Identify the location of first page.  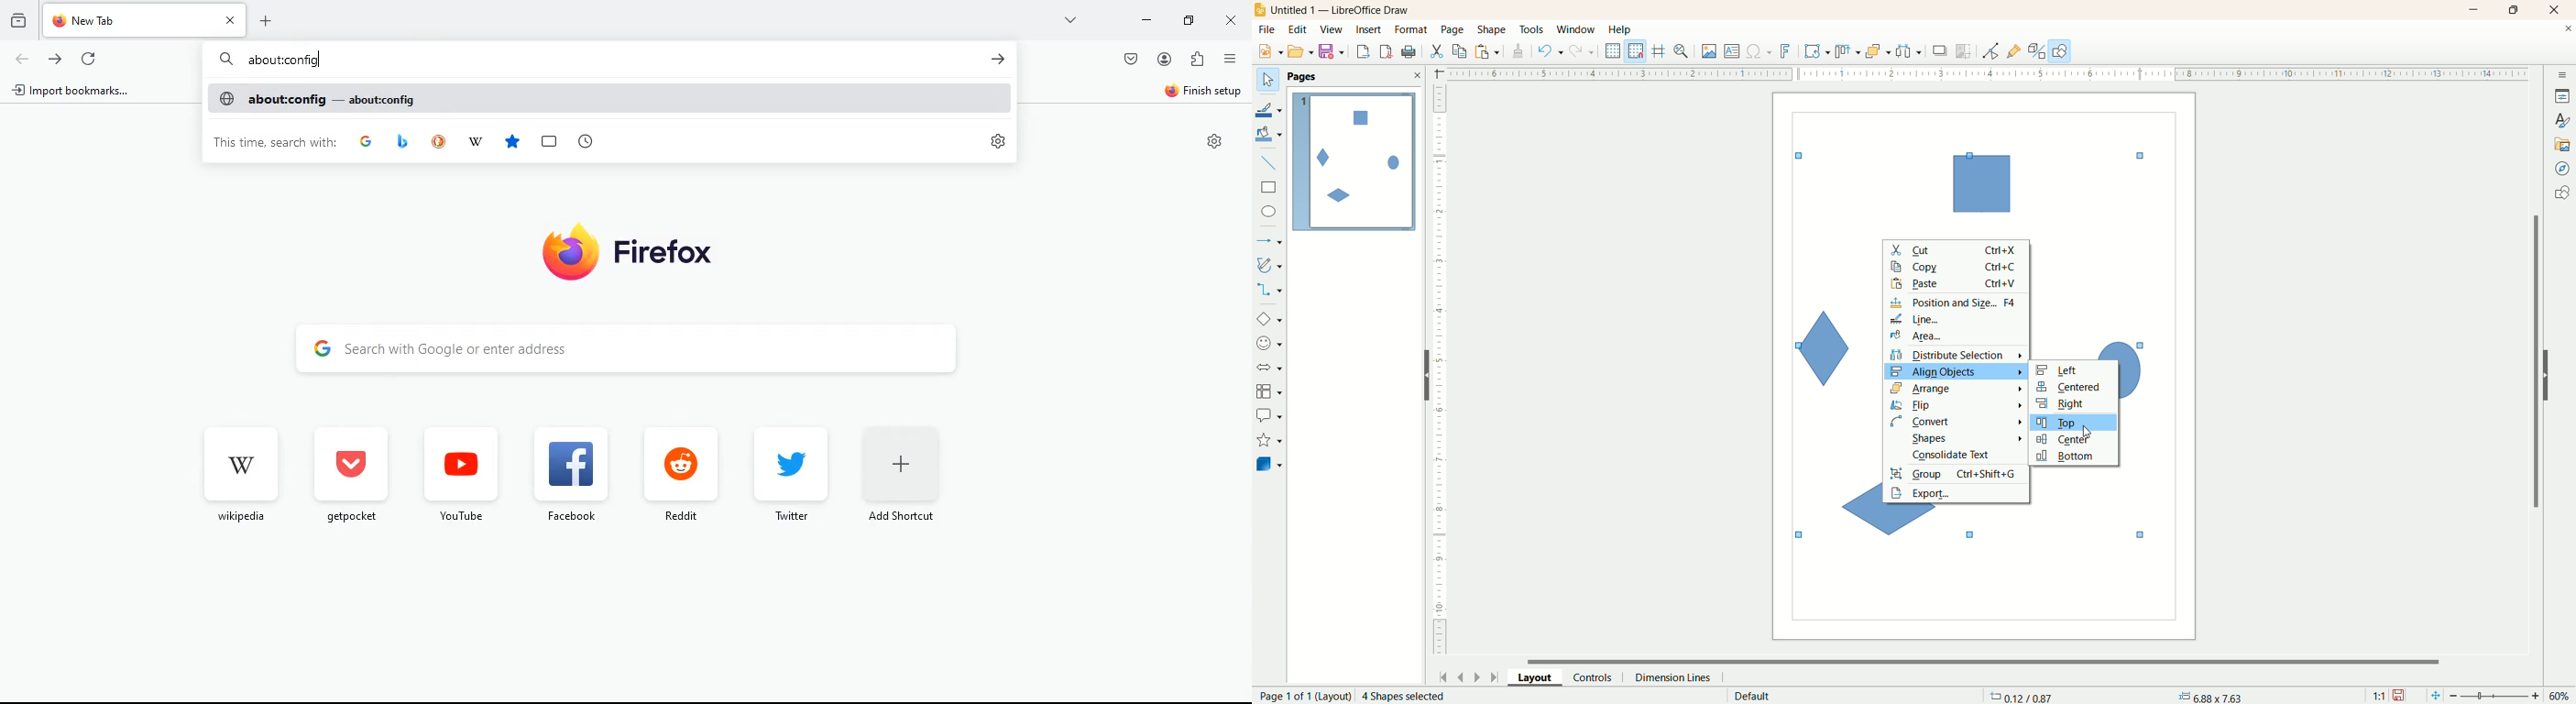
(1441, 675).